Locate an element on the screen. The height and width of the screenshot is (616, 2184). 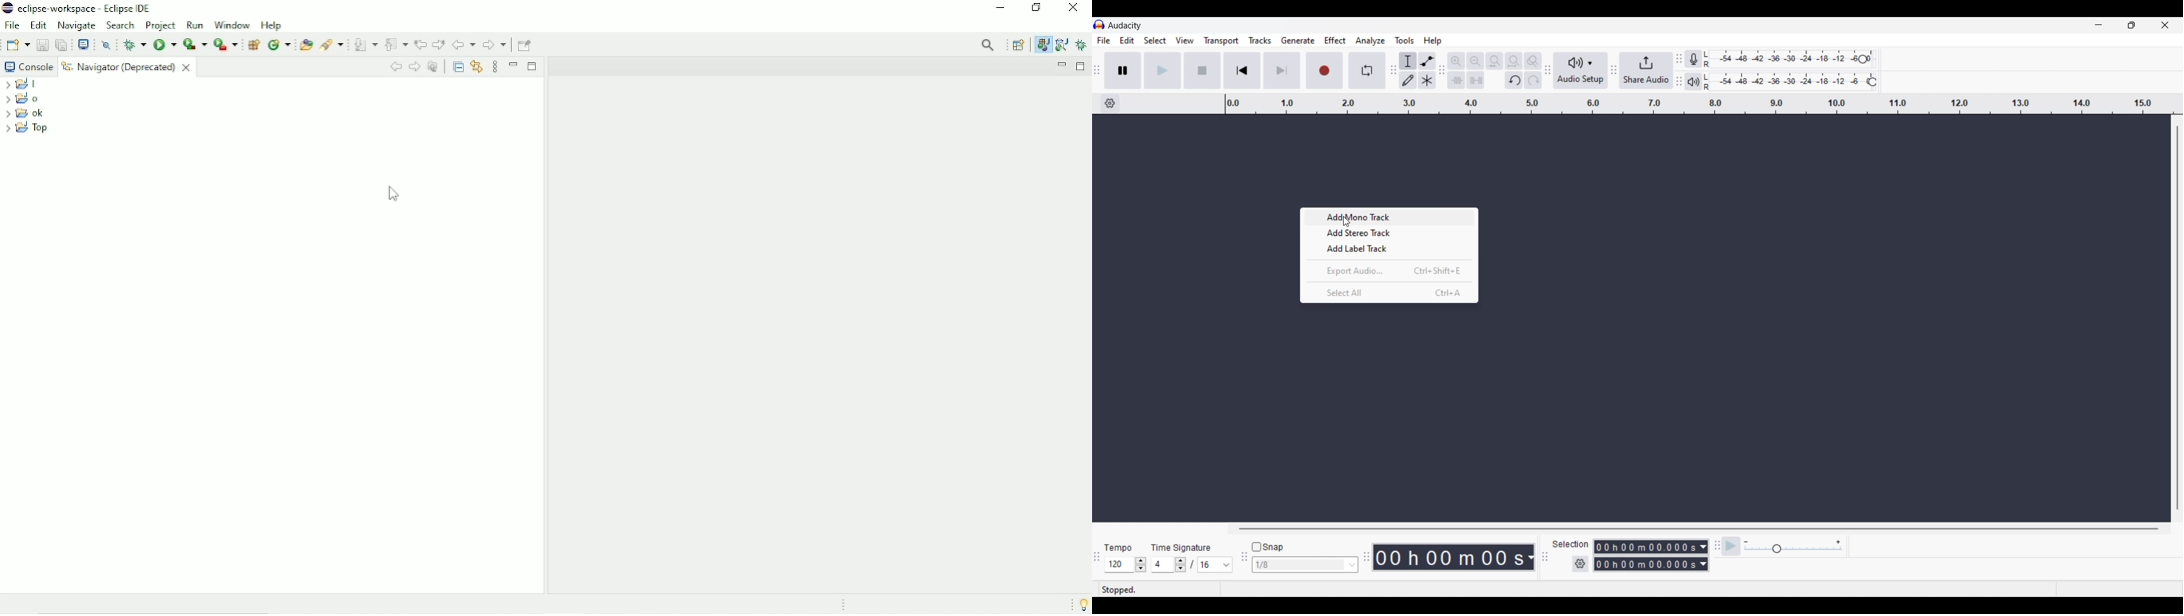
Silence audio selection is located at coordinates (1476, 80).